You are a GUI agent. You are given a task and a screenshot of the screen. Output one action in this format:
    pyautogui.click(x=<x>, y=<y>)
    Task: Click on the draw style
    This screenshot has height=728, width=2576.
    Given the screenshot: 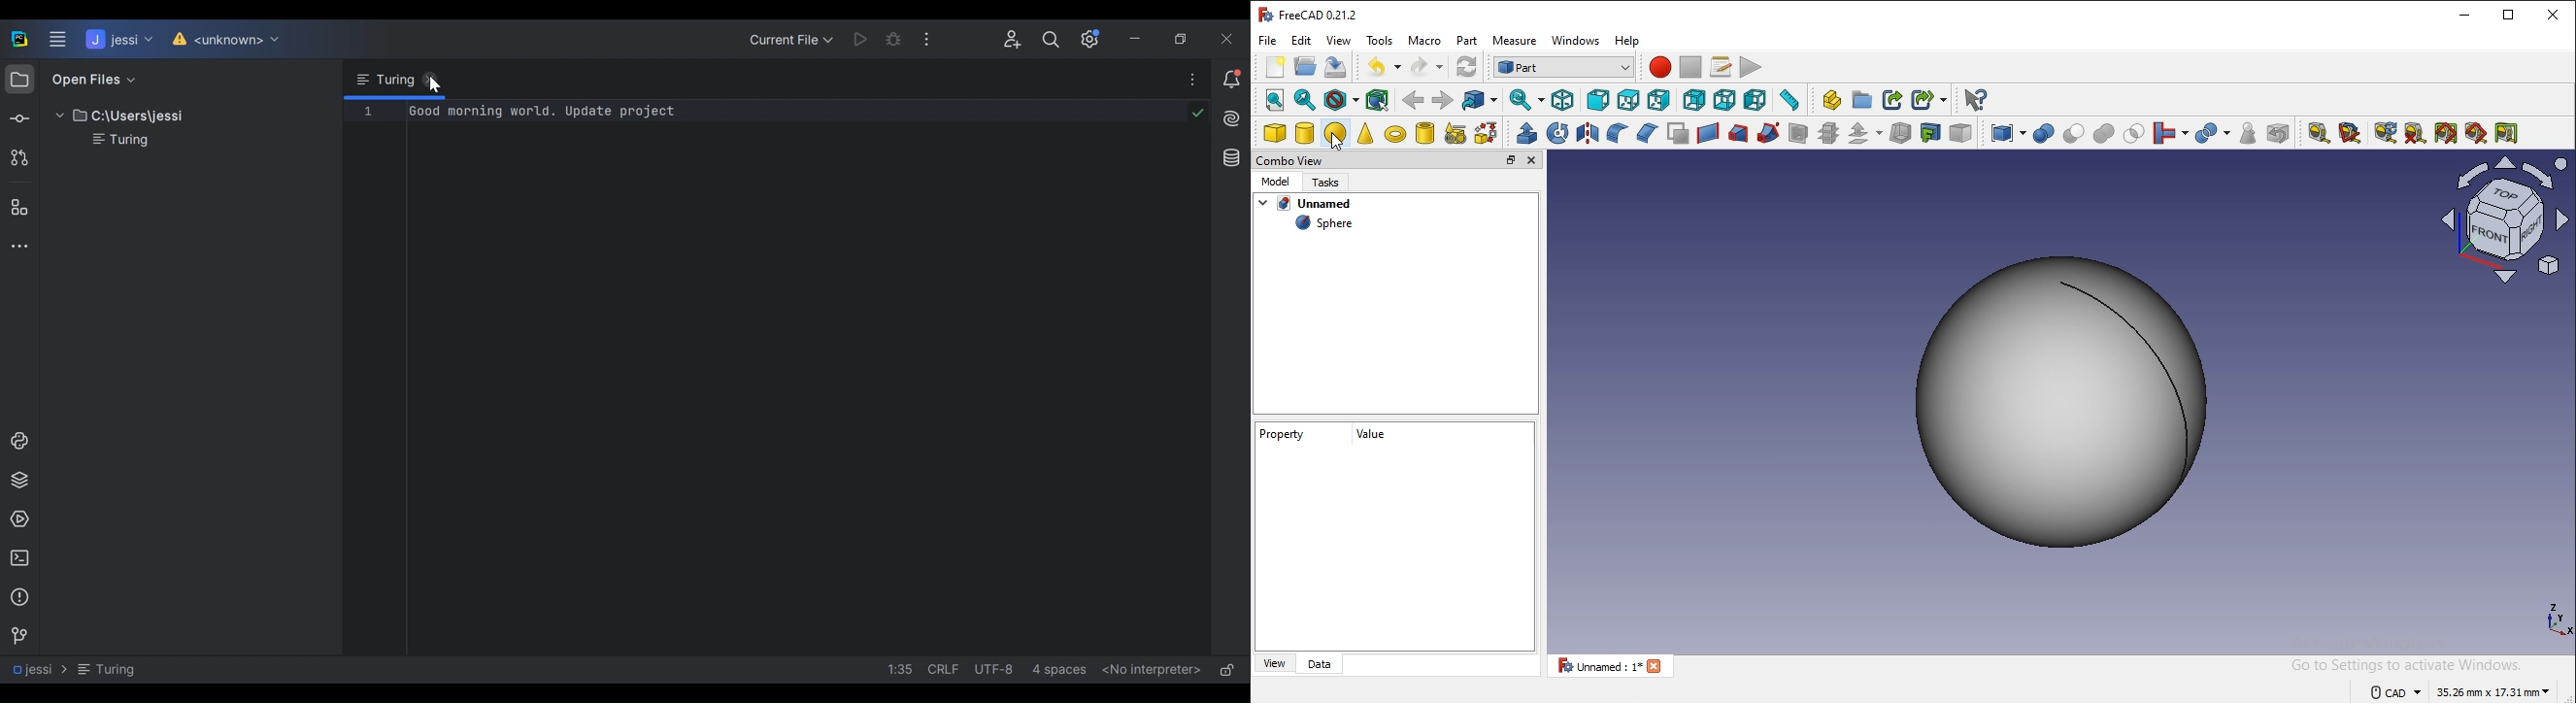 What is the action you would take?
    pyautogui.click(x=1337, y=100)
    